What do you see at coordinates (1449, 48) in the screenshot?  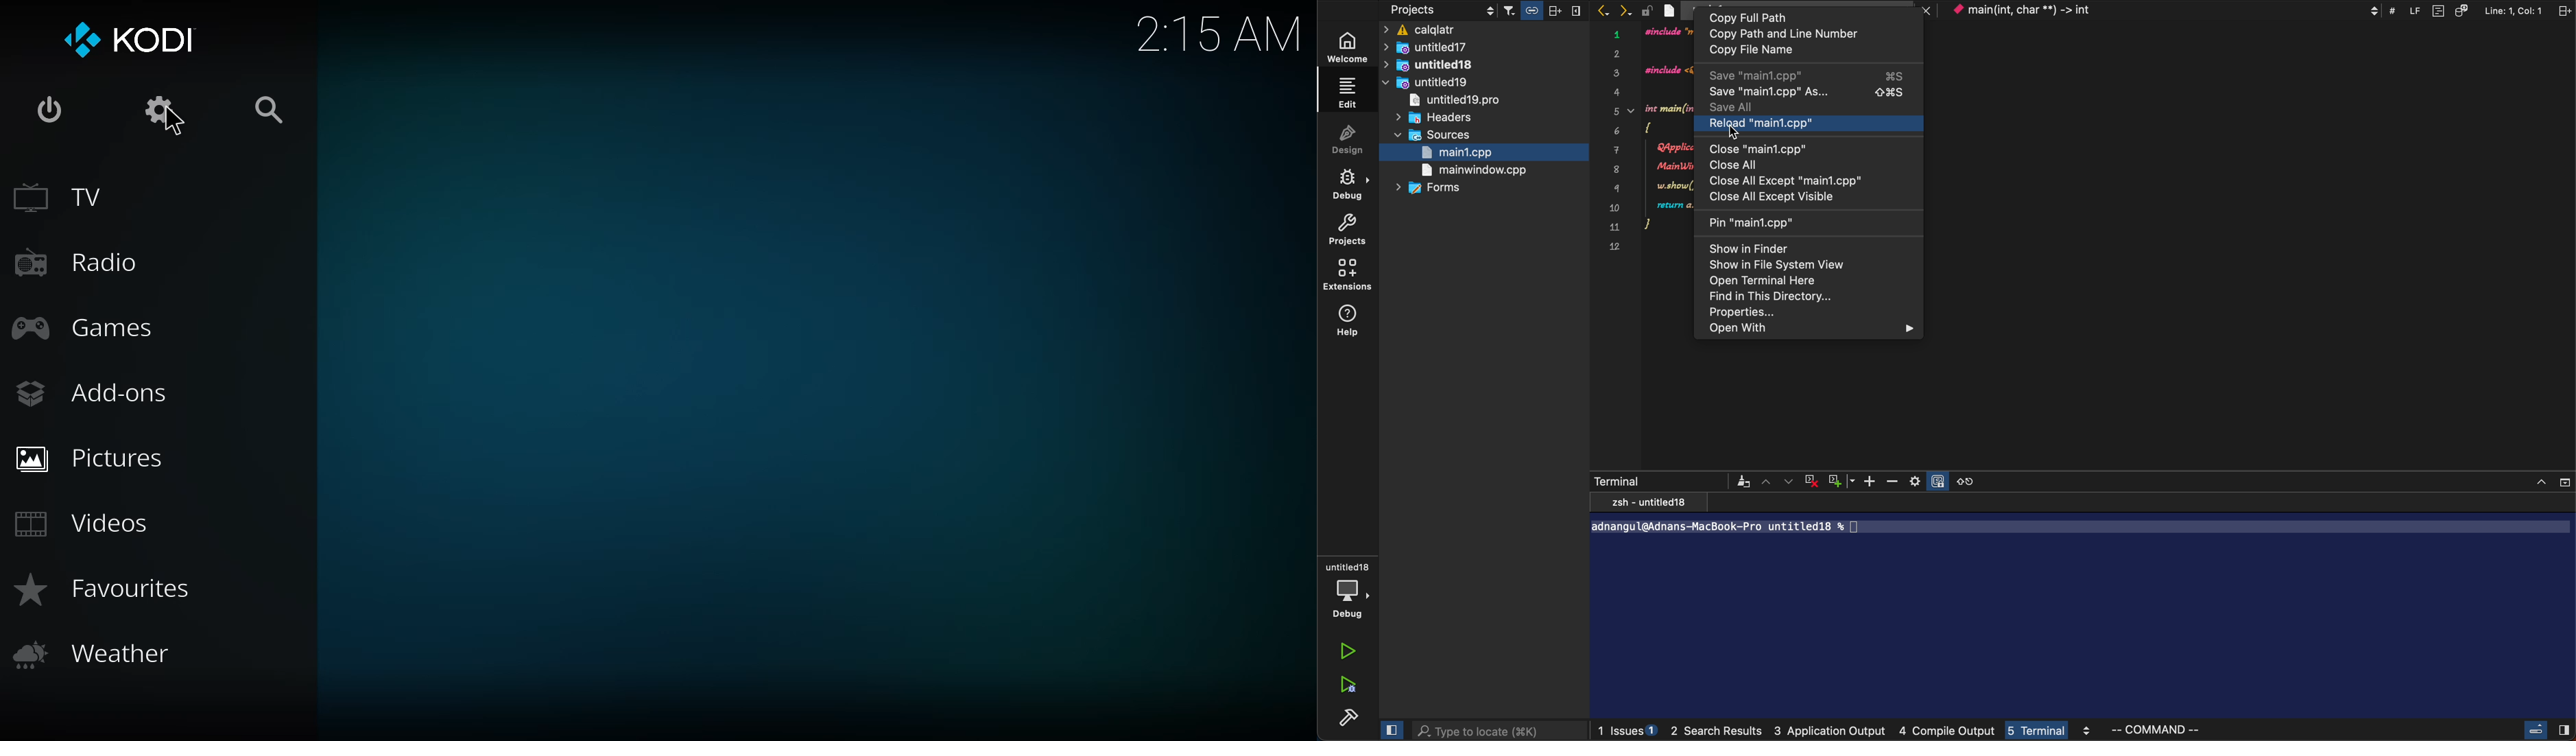 I see `untitled17` at bounding box center [1449, 48].